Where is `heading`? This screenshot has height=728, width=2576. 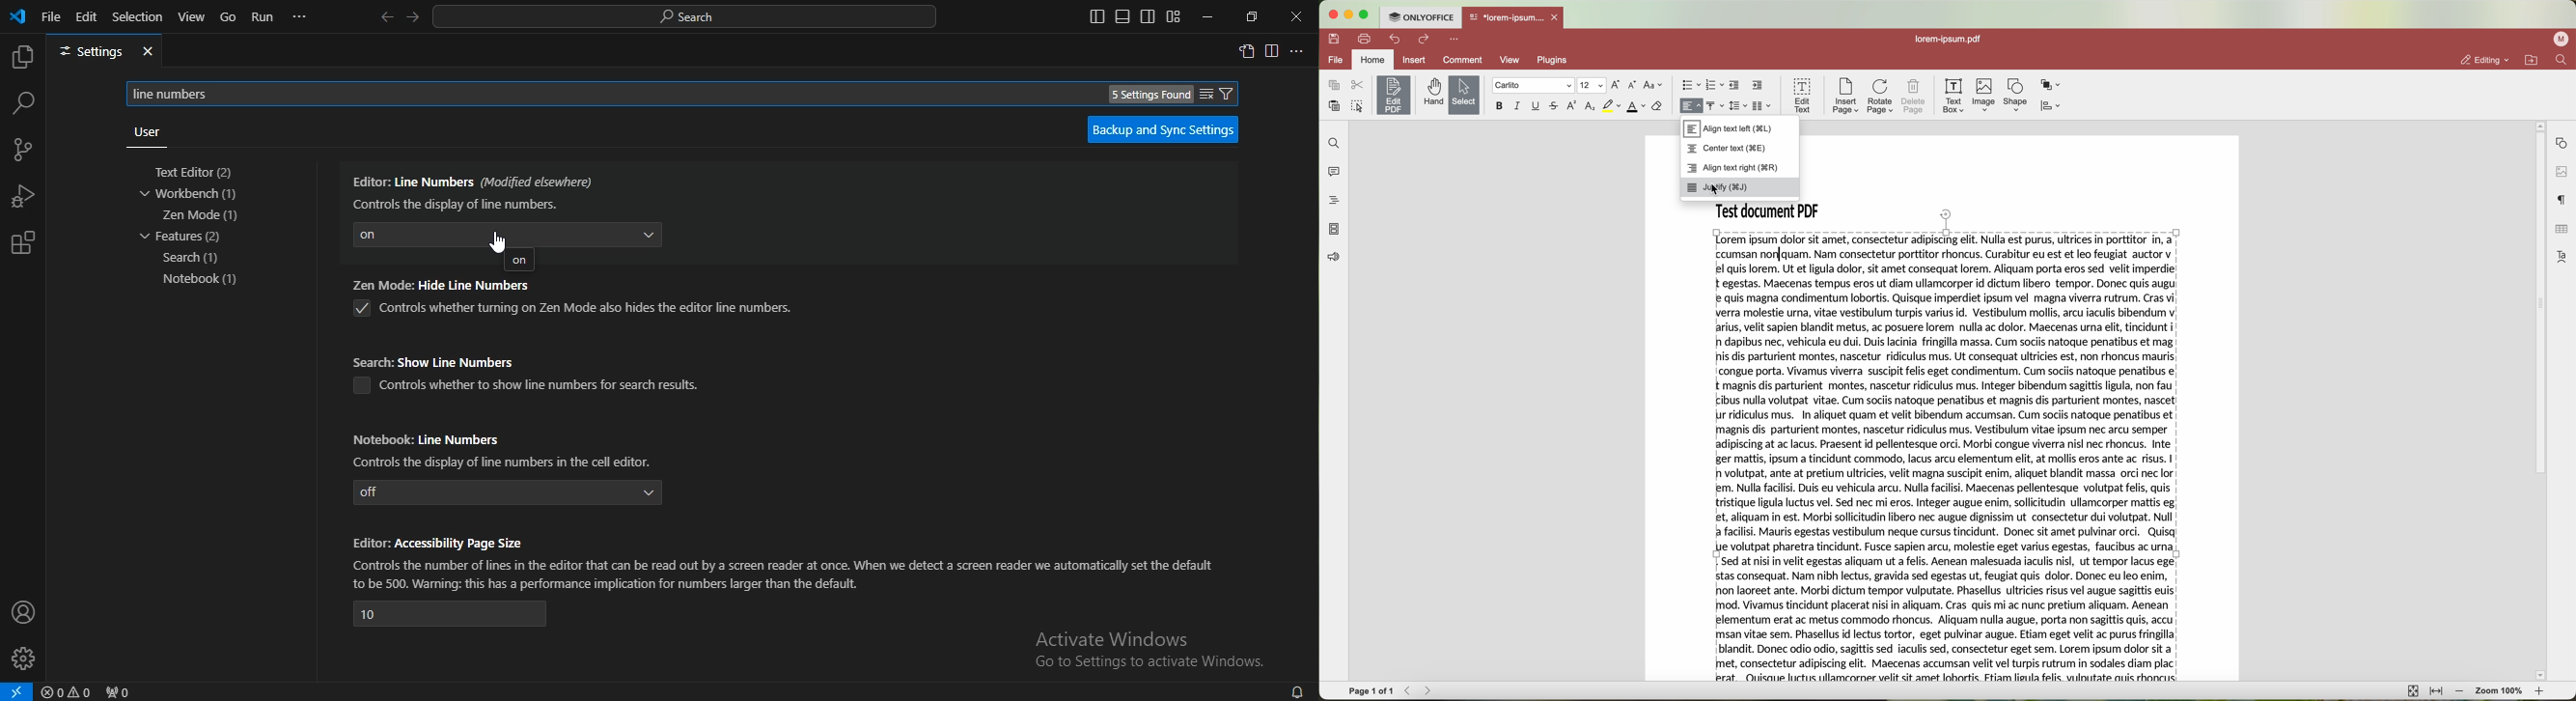 heading is located at coordinates (1333, 197).